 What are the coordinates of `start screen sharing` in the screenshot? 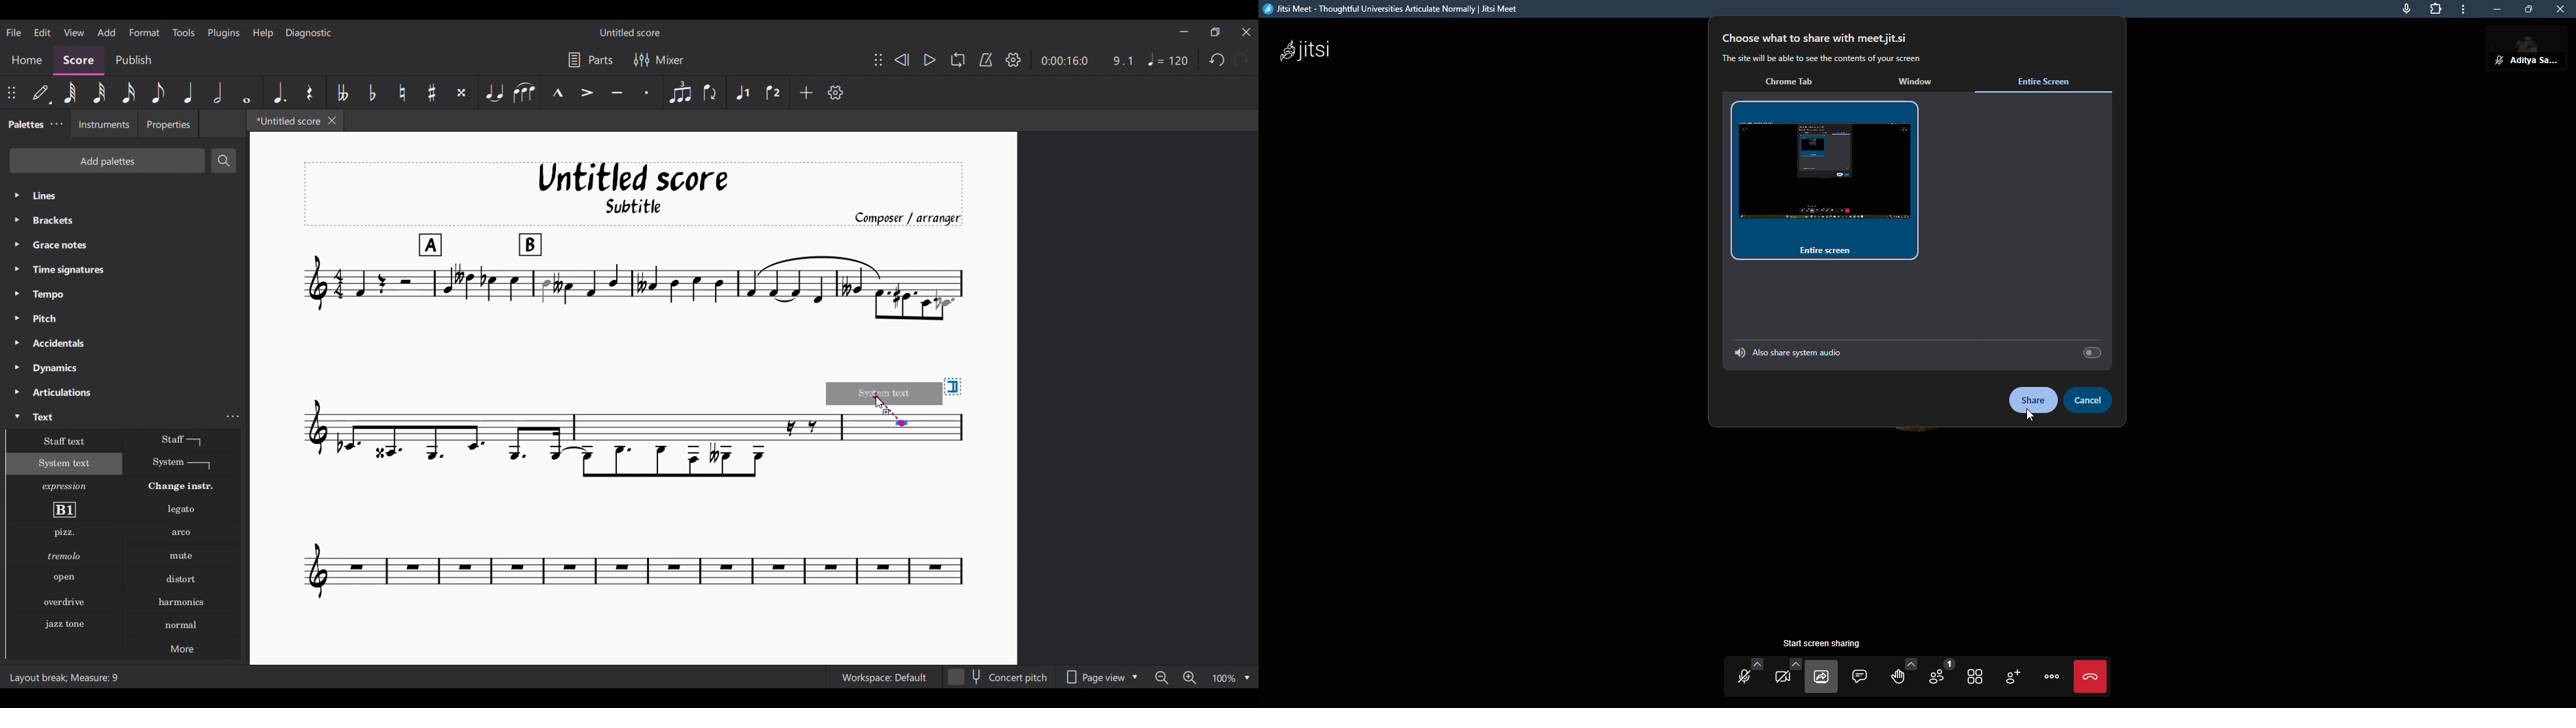 It's located at (1827, 644).